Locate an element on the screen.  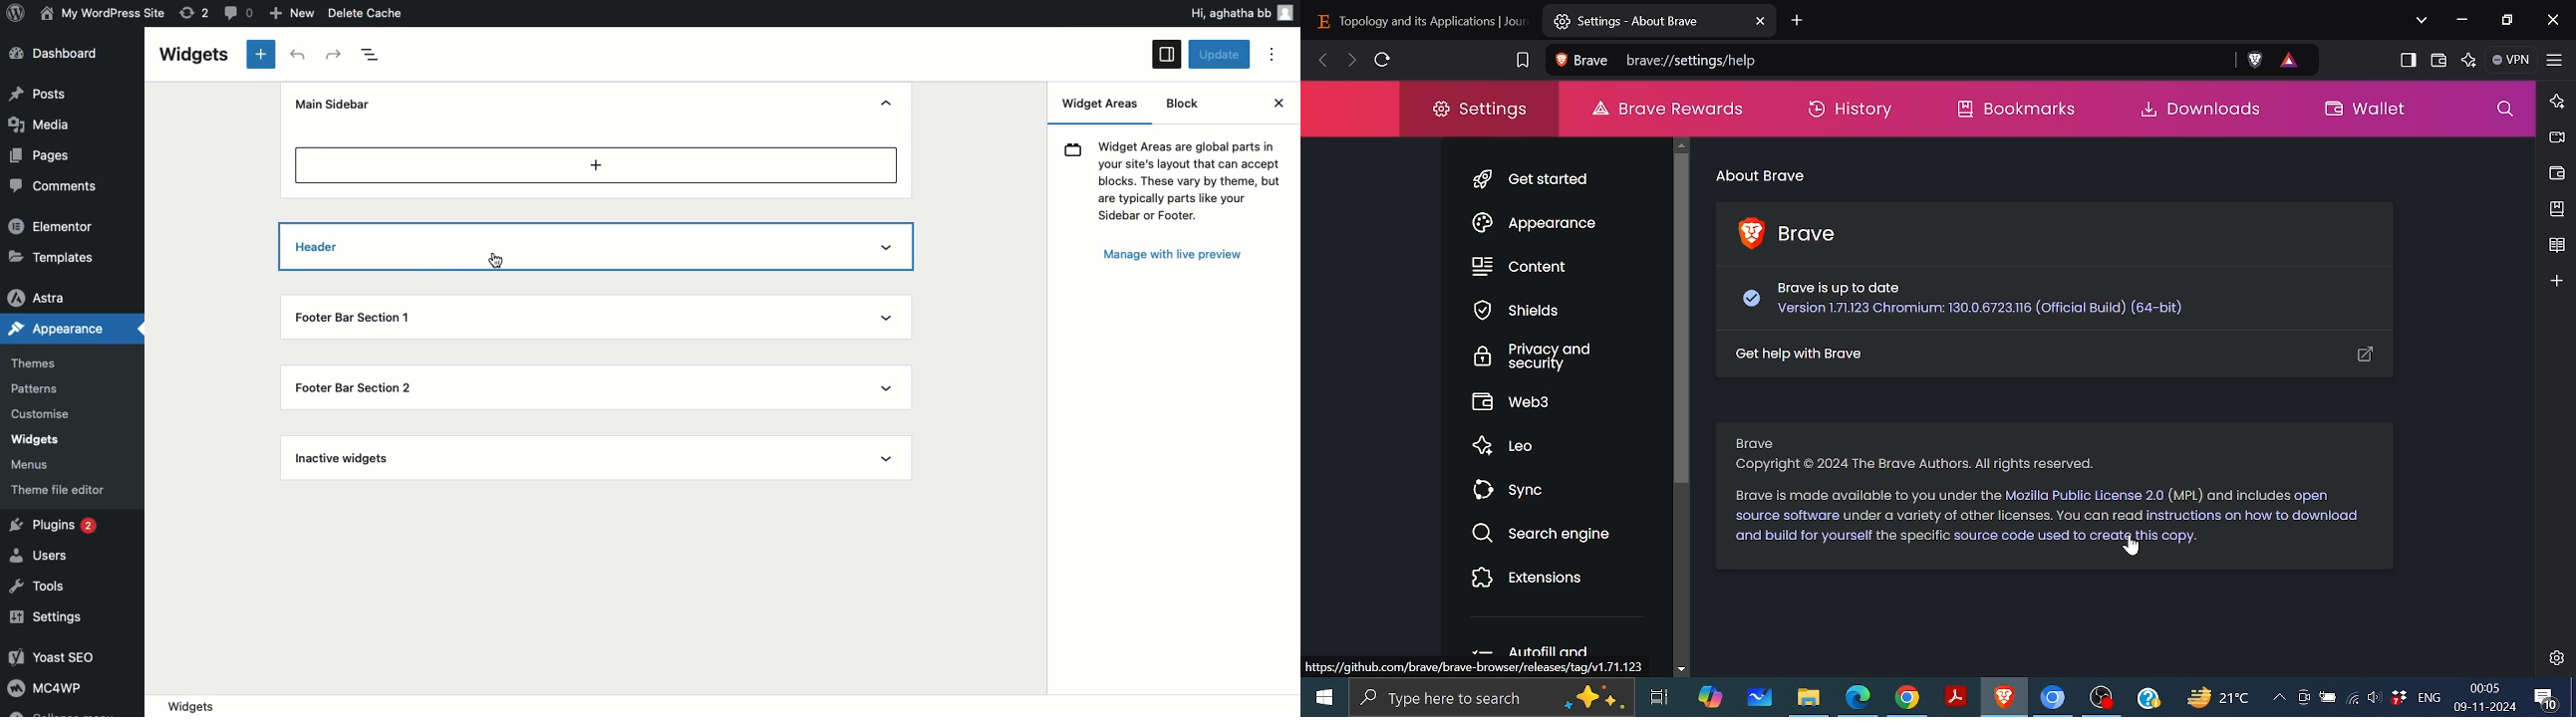
Document overview is located at coordinates (372, 55).